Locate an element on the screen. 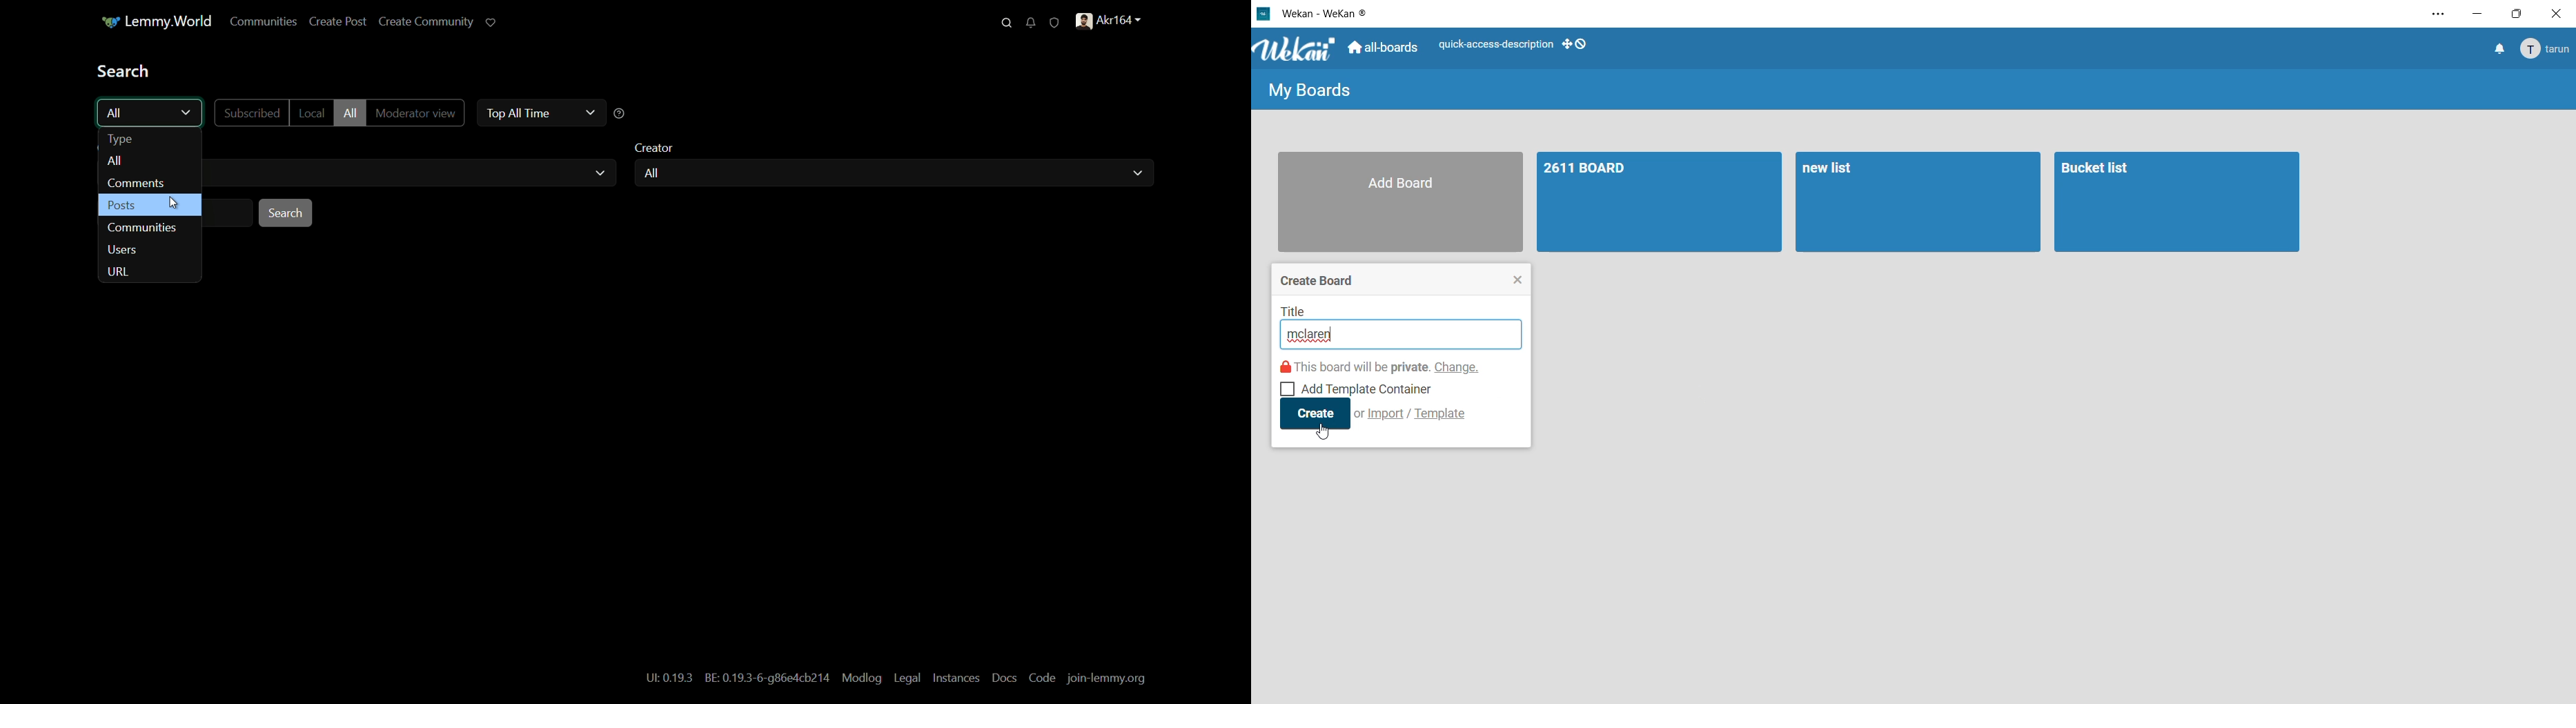 The height and width of the screenshot is (728, 2576). subscribed is located at coordinates (252, 113).